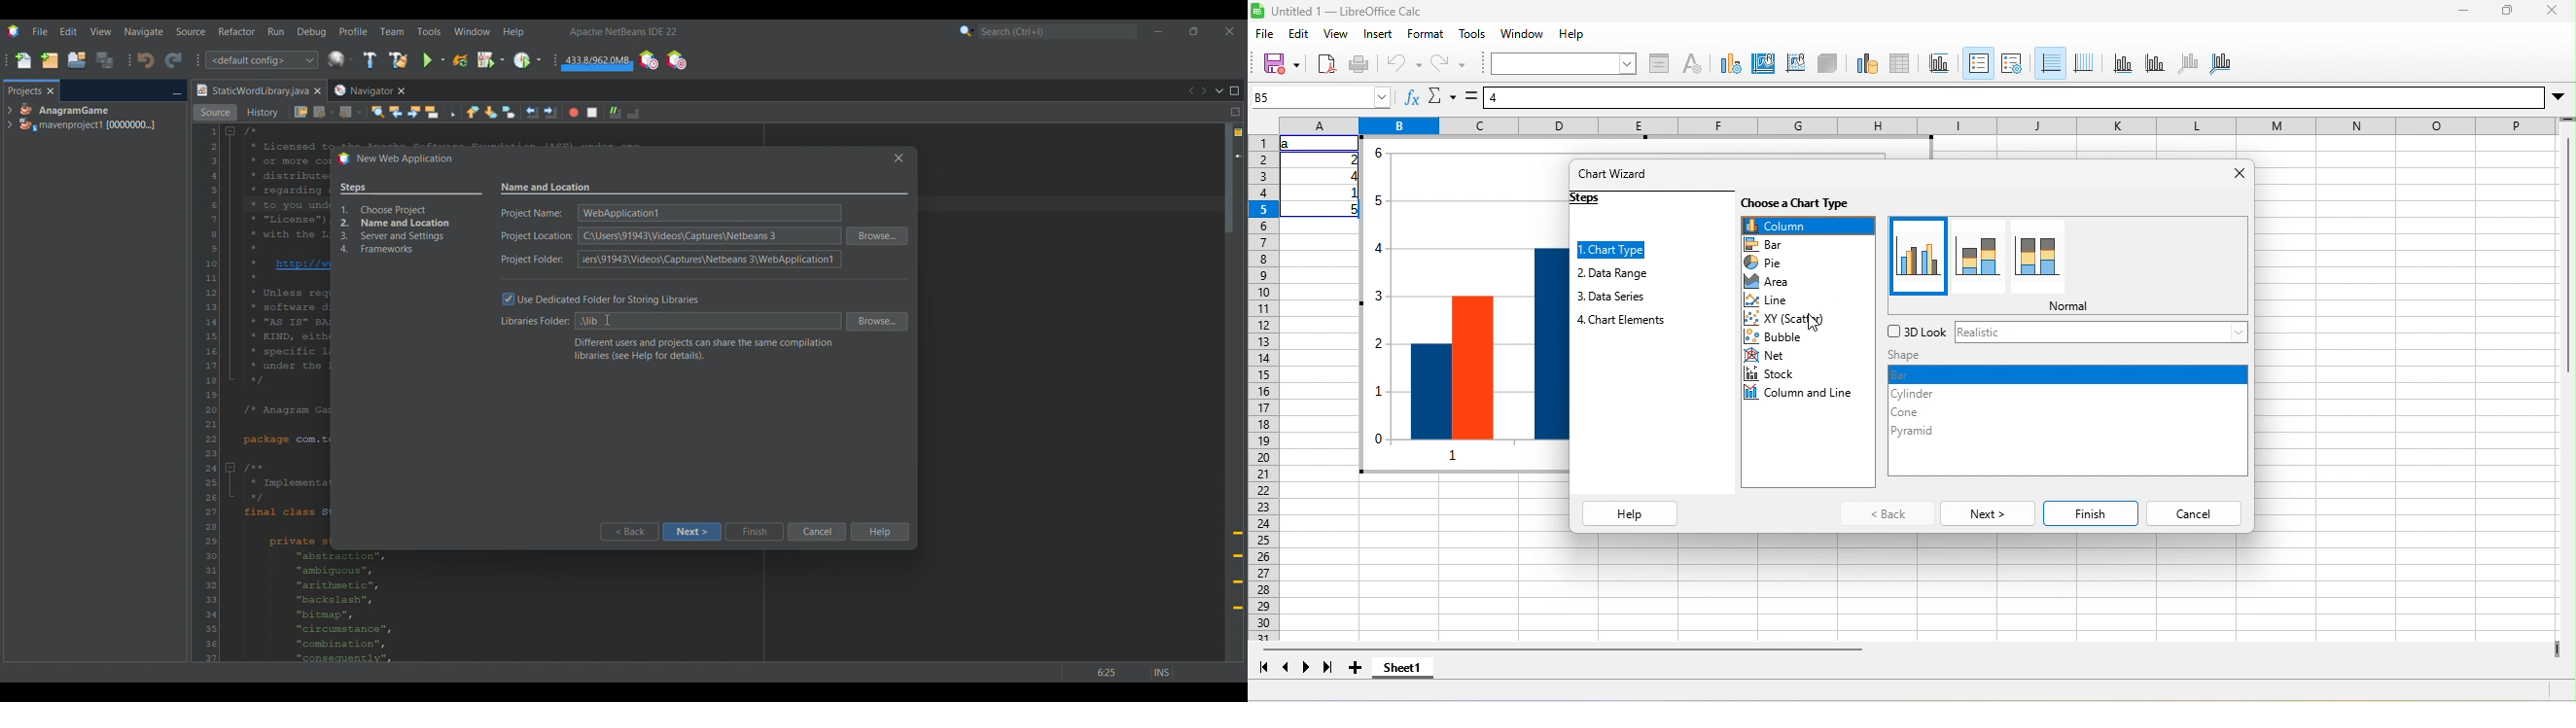  What do you see at coordinates (1281, 64) in the screenshot?
I see `save` at bounding box center [1281, 64].